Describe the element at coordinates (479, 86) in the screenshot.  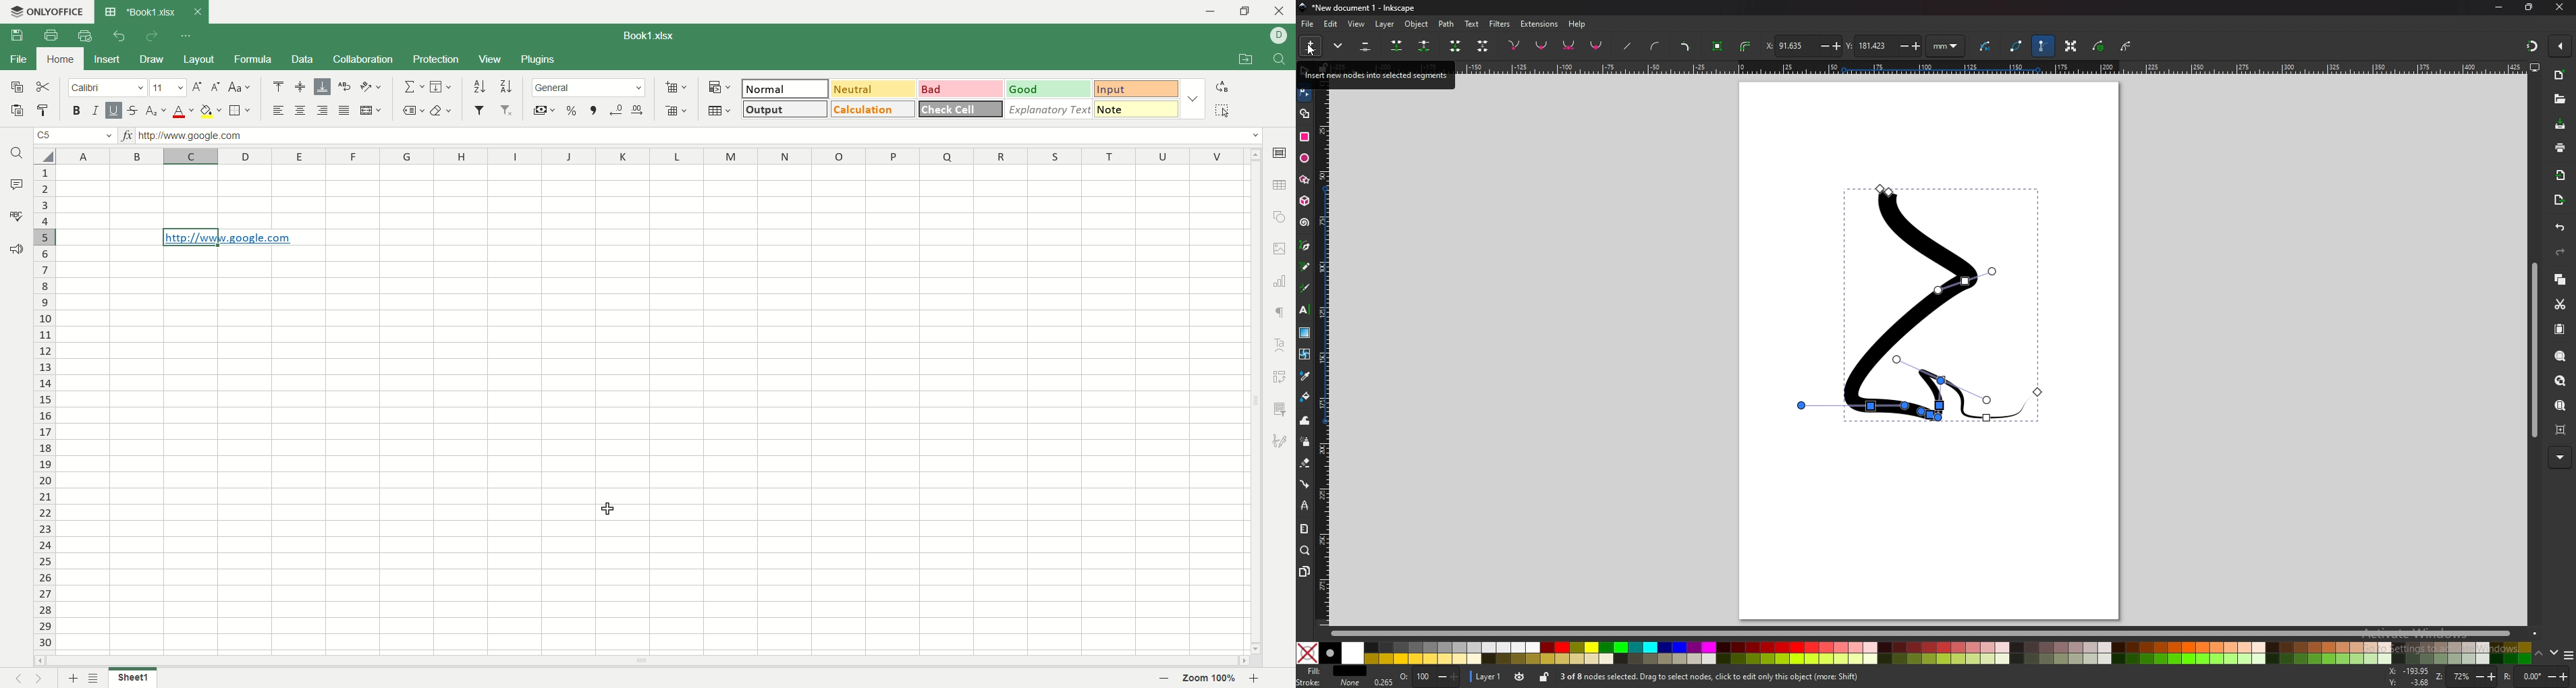
I see `sort ascending` at that location.